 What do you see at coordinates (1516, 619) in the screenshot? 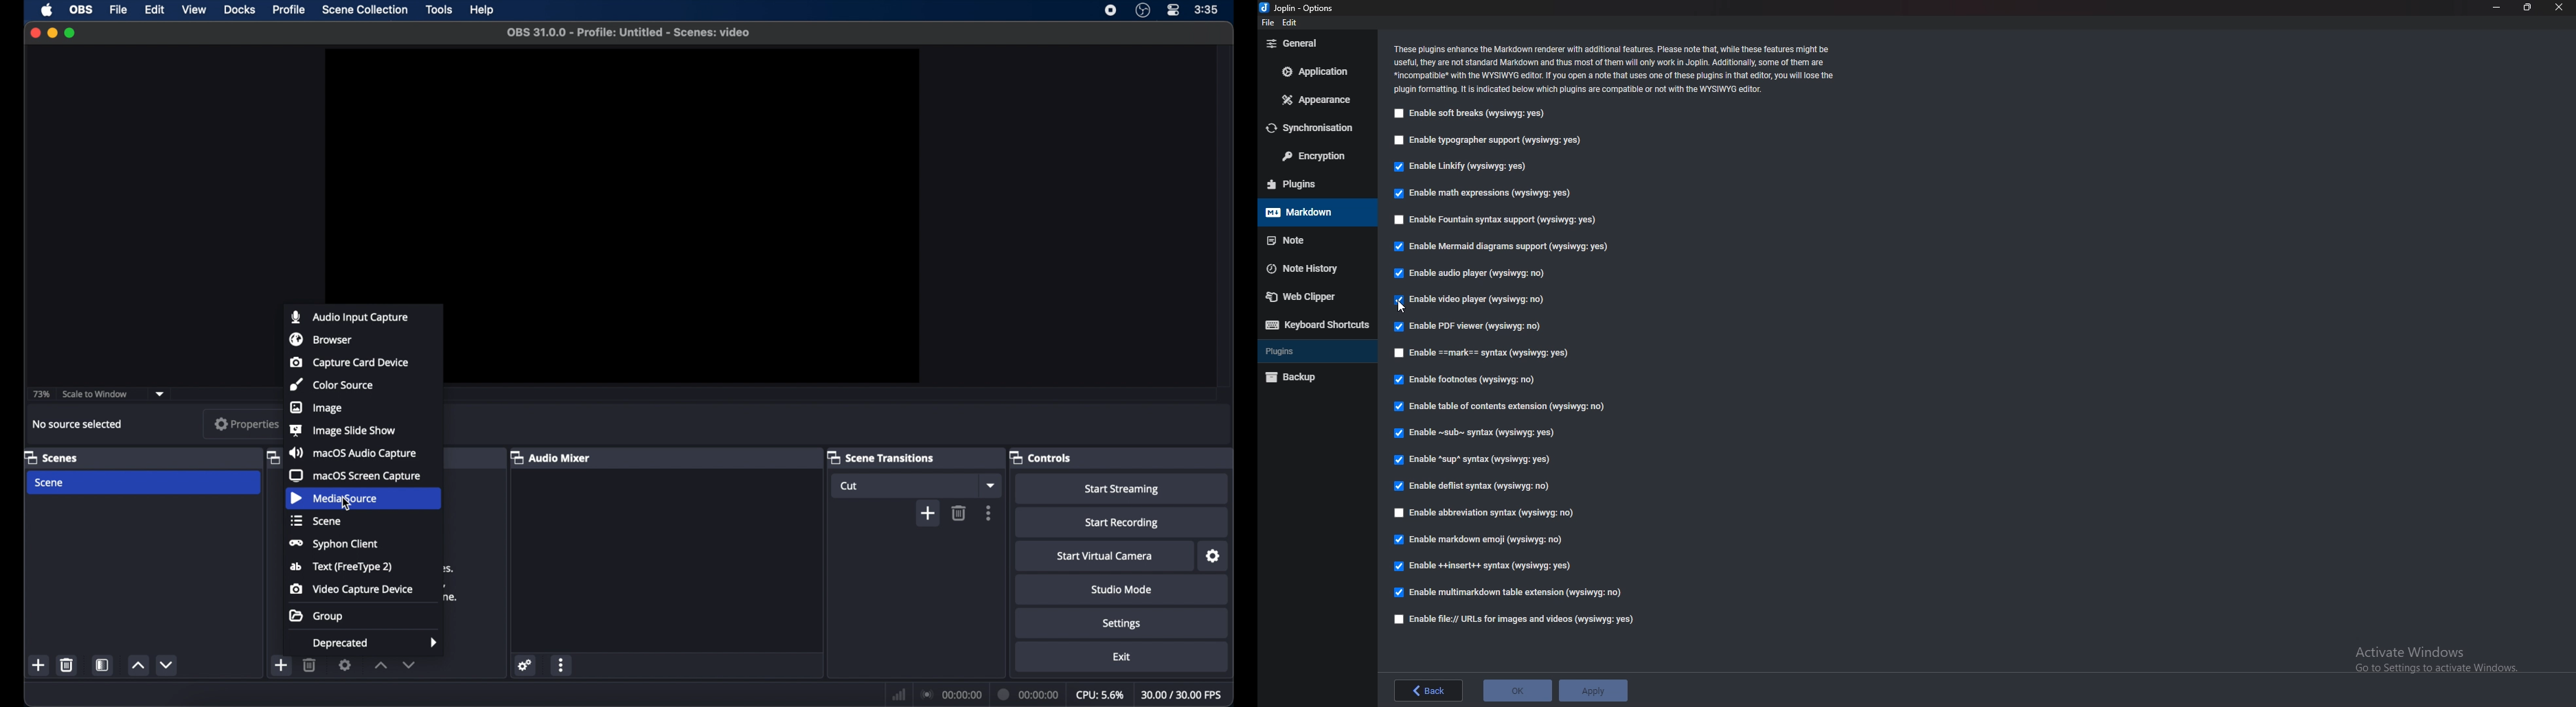
I see `Enable file urls for images and videos (wysiqyg:yes)` at bounding box center [1516, 619].